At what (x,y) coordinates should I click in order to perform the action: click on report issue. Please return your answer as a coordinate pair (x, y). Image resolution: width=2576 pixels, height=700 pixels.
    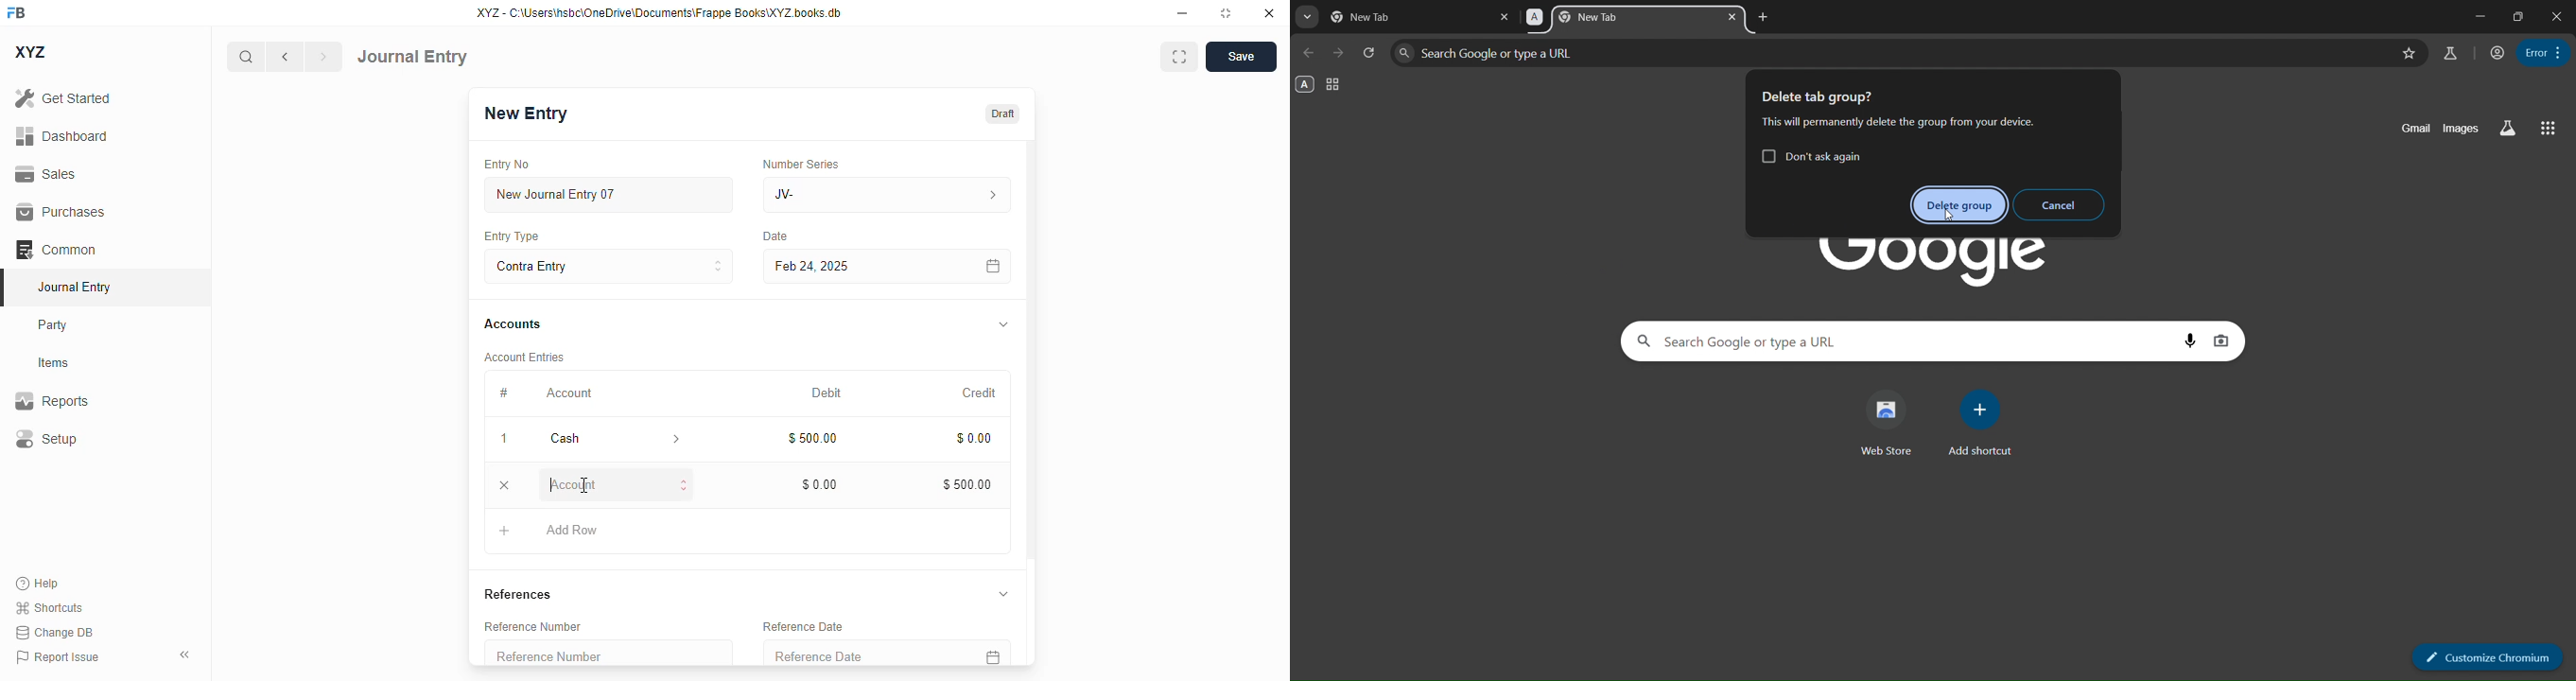
    Looking at the image, I should click on (58, 656).